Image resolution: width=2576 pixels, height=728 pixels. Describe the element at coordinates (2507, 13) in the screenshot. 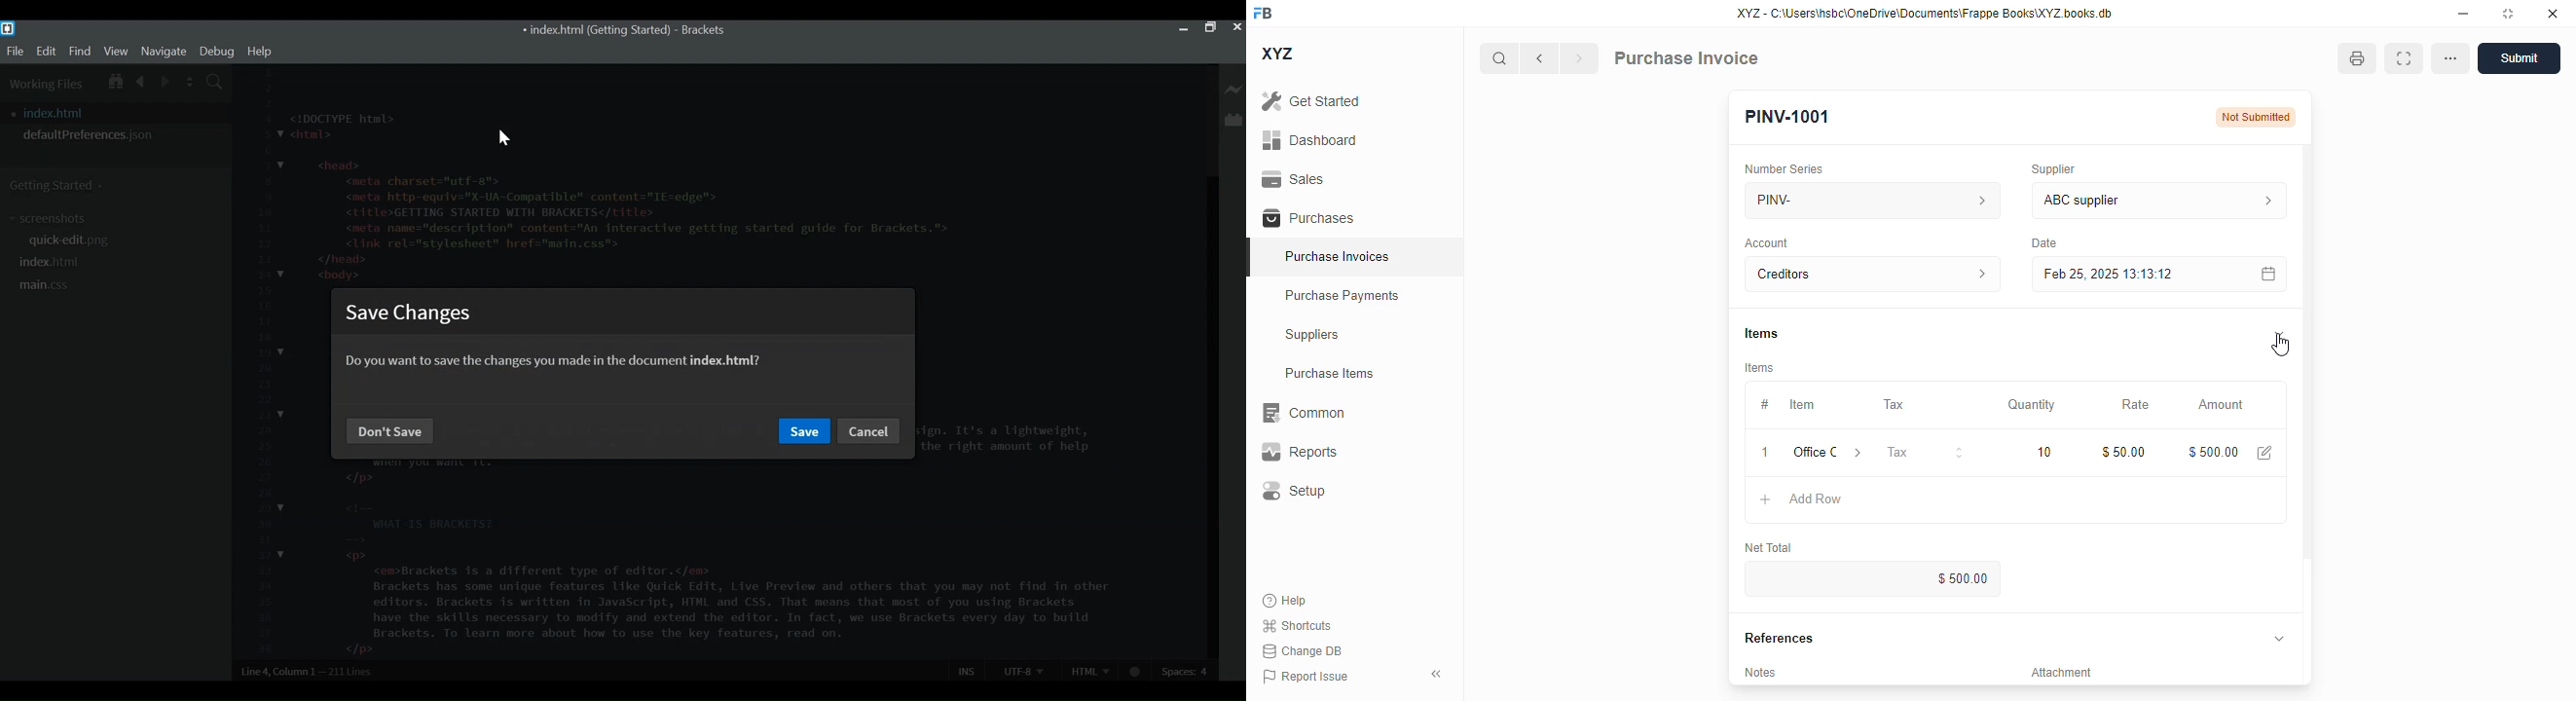

I see `toggle maximize` at that location.